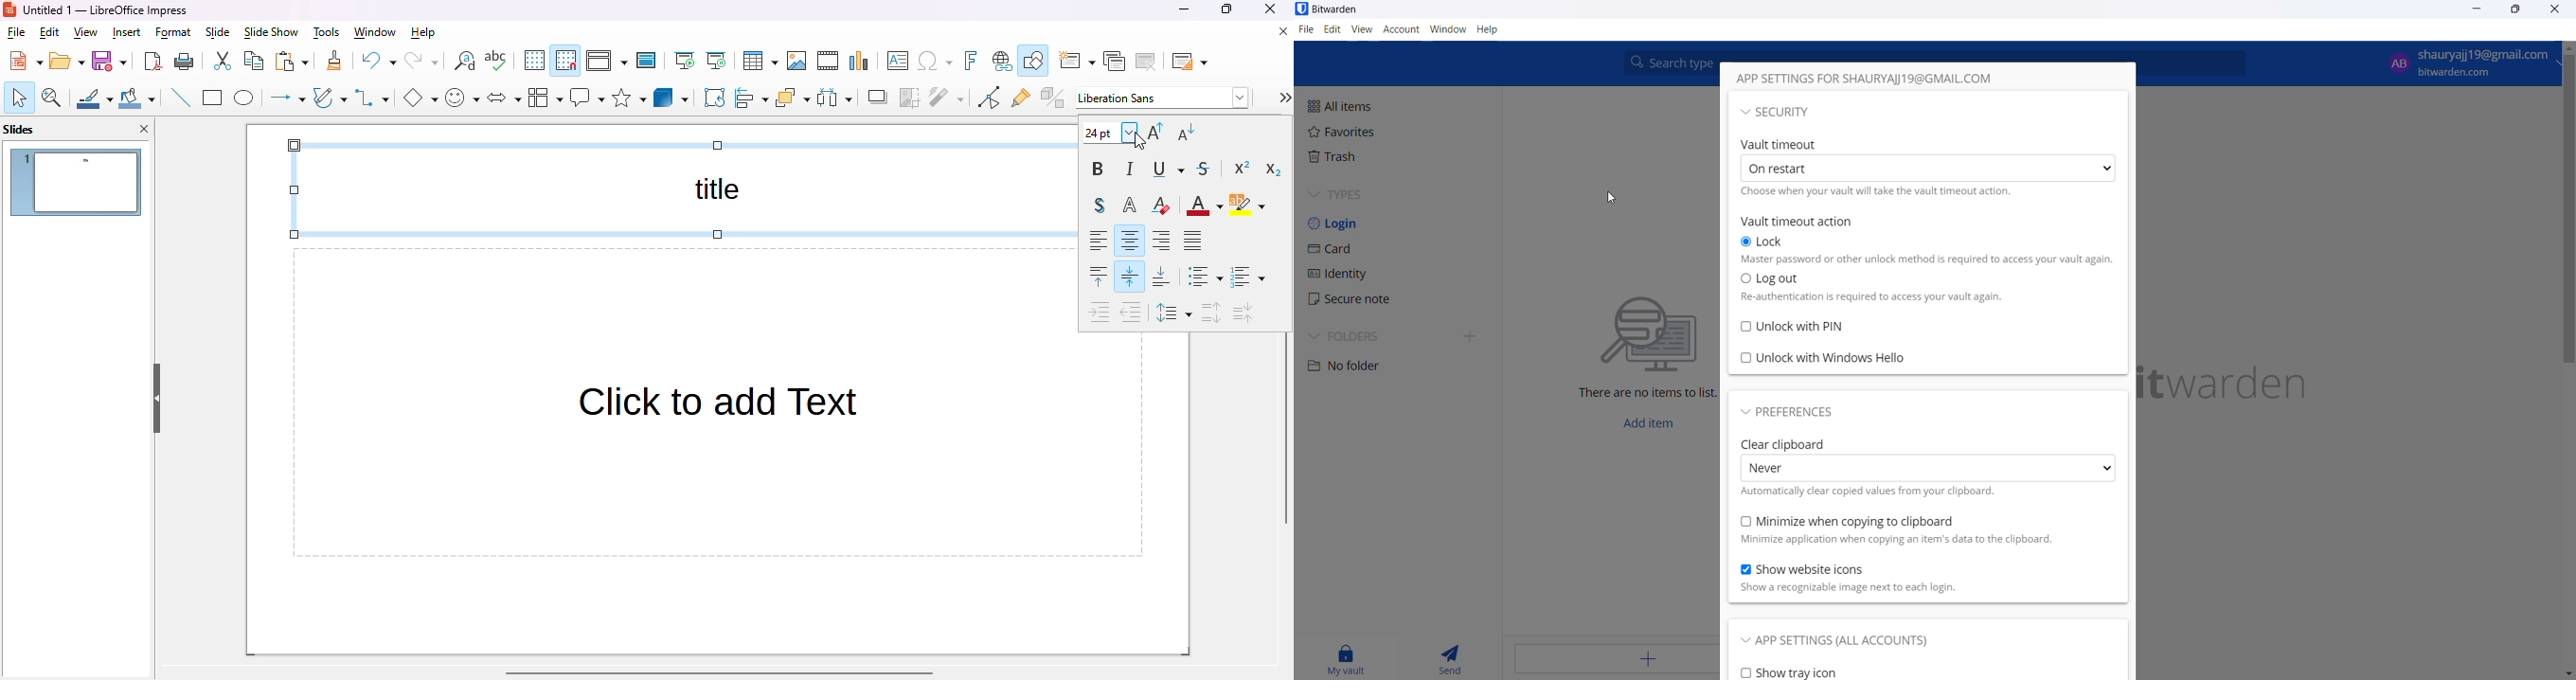 This screenshot has width=2576, height=700. Describe the element at coordinates (1781, 142) in the screenshot. I see `vault timeout ` at that location.